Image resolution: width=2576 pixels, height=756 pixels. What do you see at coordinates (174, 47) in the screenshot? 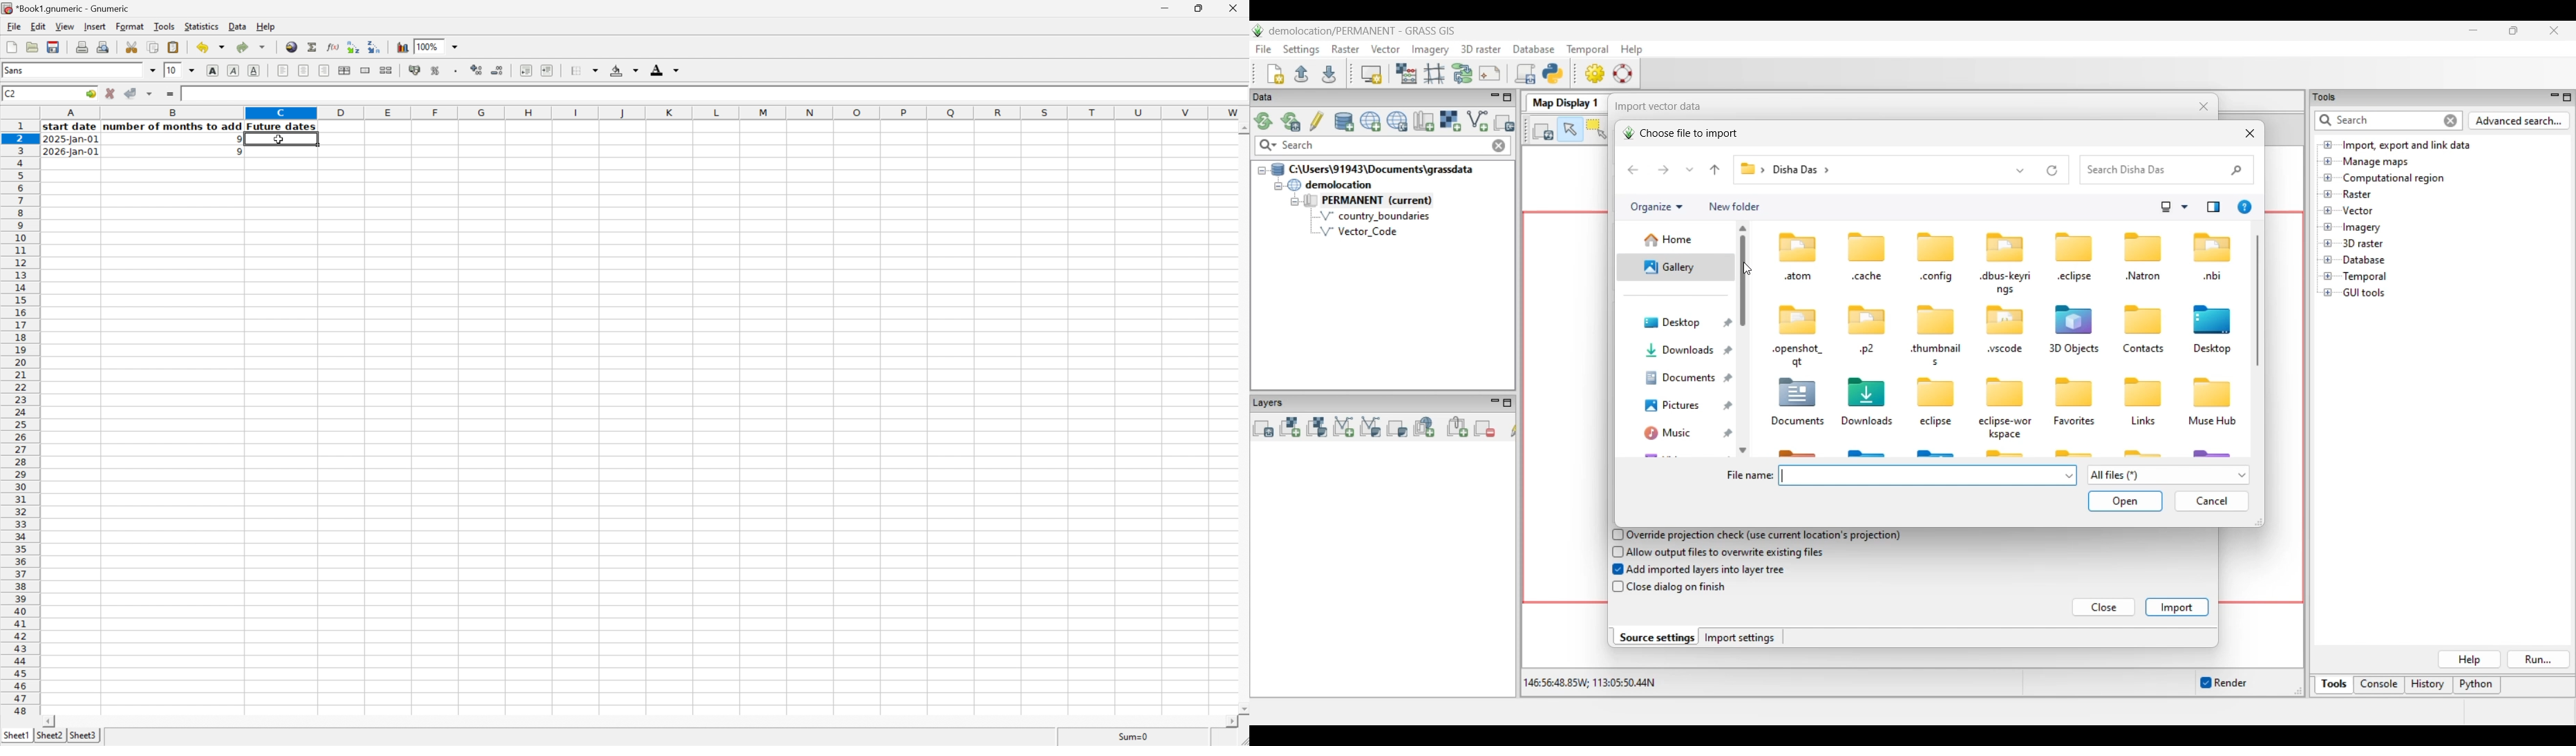
I see `Paste a clipboard` at bounding box center [174, 47].